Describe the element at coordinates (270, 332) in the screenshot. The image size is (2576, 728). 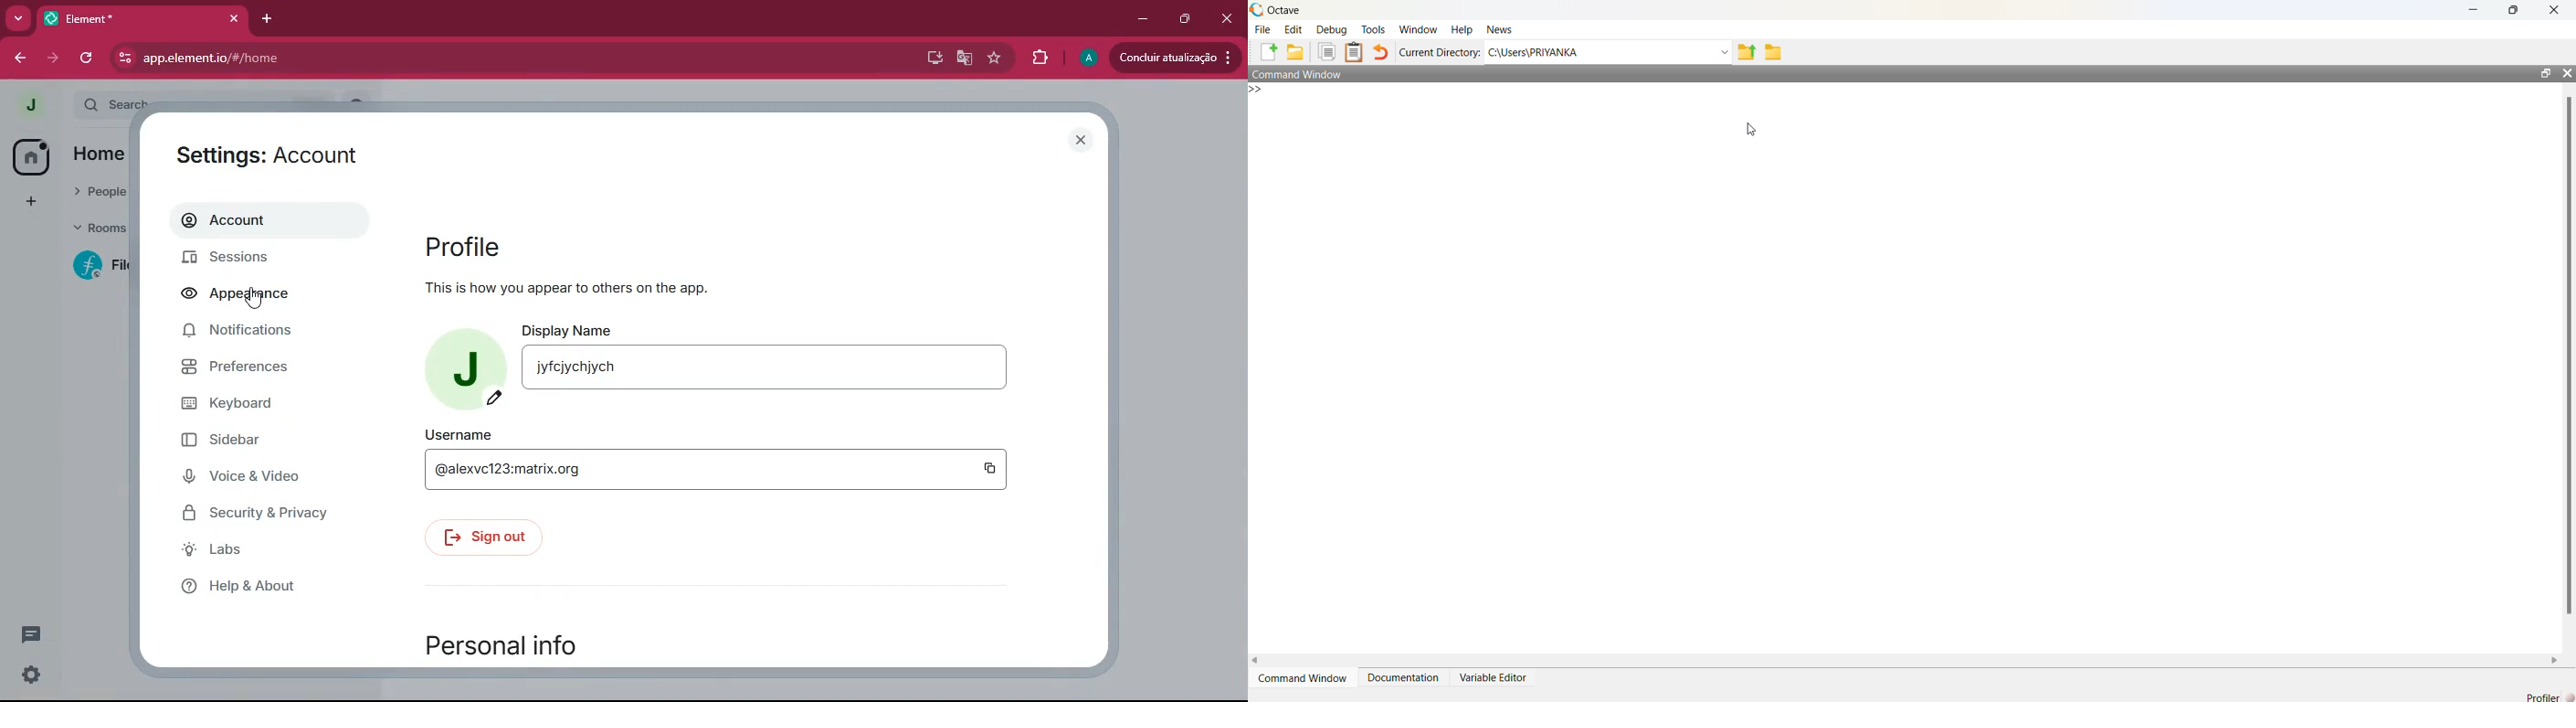
I see `notifications` at that location.